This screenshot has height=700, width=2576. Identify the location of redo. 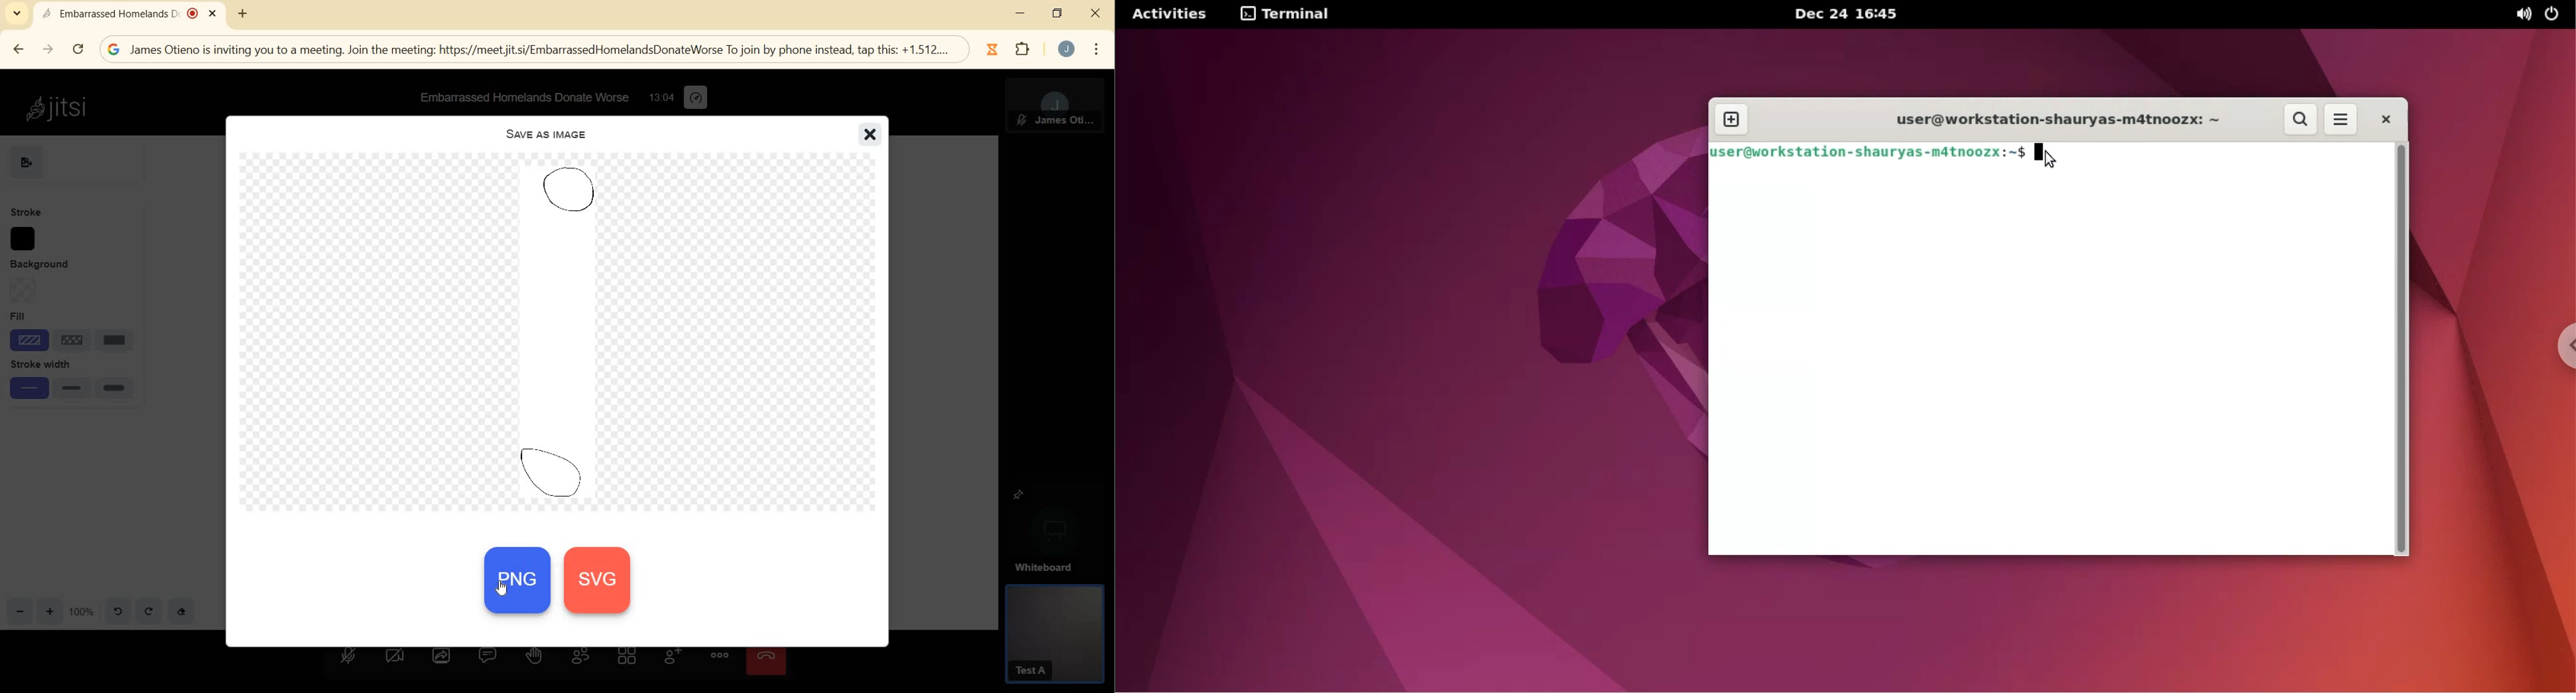
(149, 613).